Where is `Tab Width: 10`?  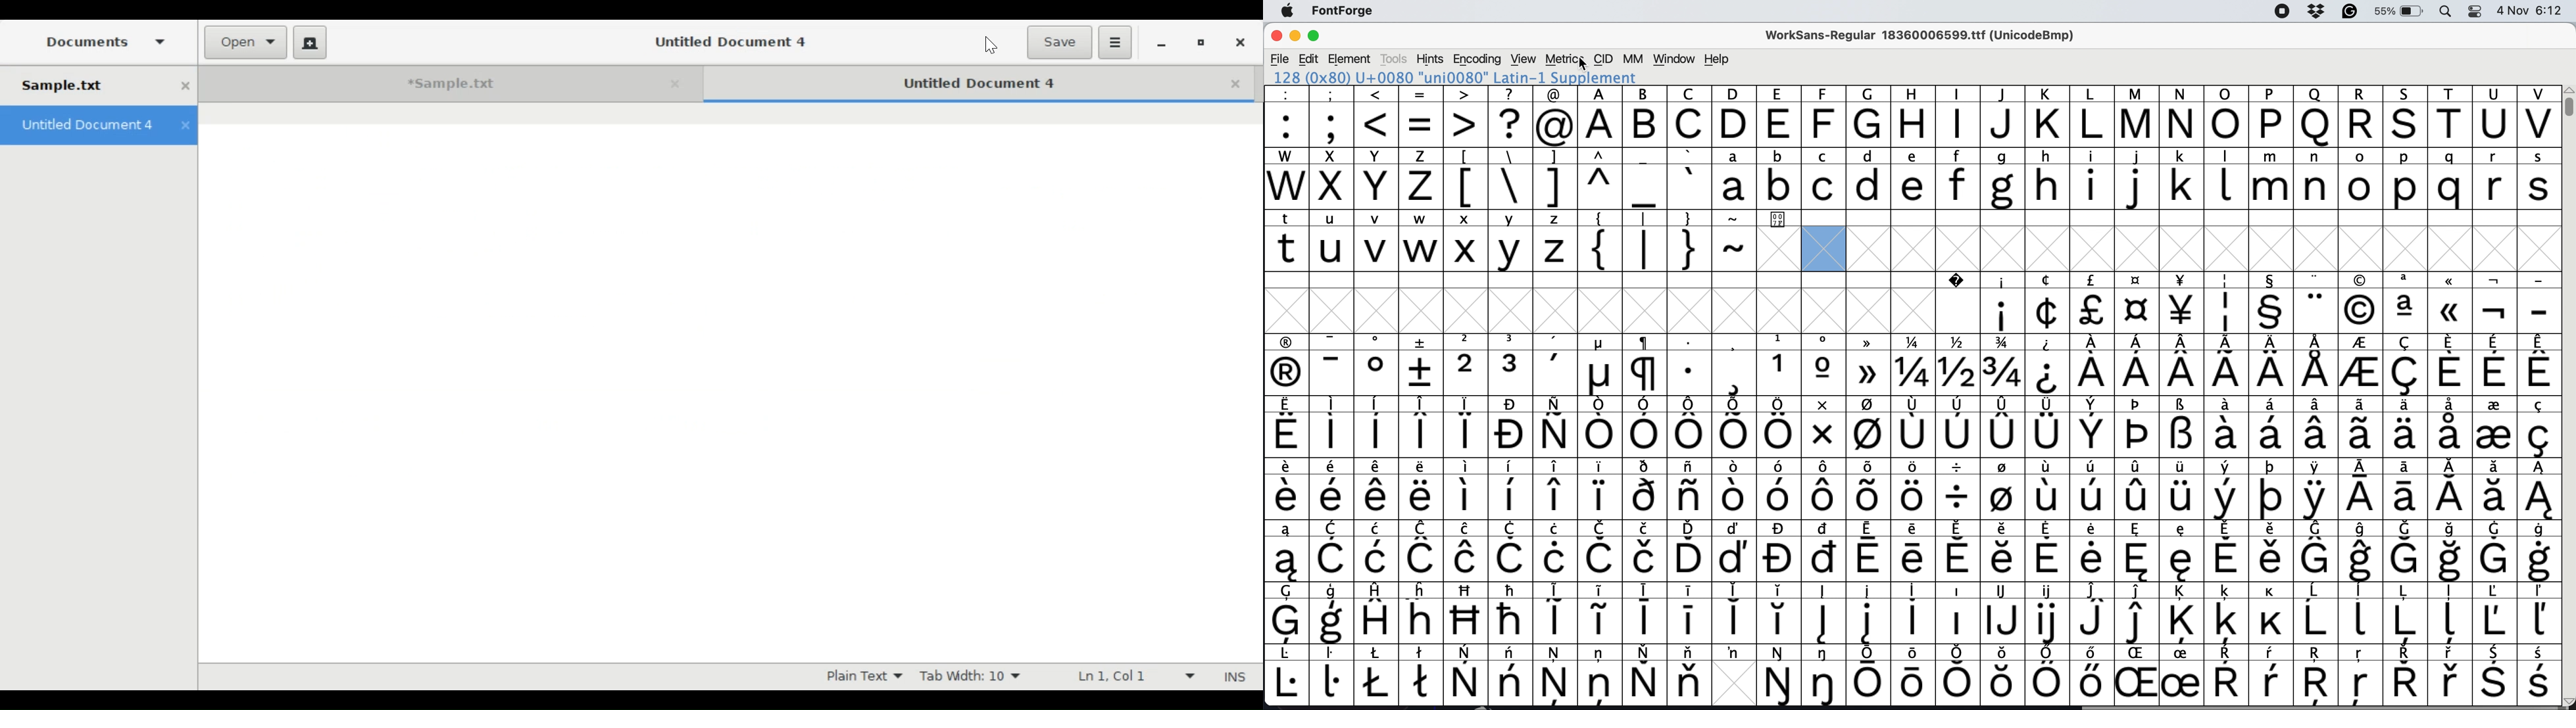
Tab Width: 10 is located at coordinates (972, 677).